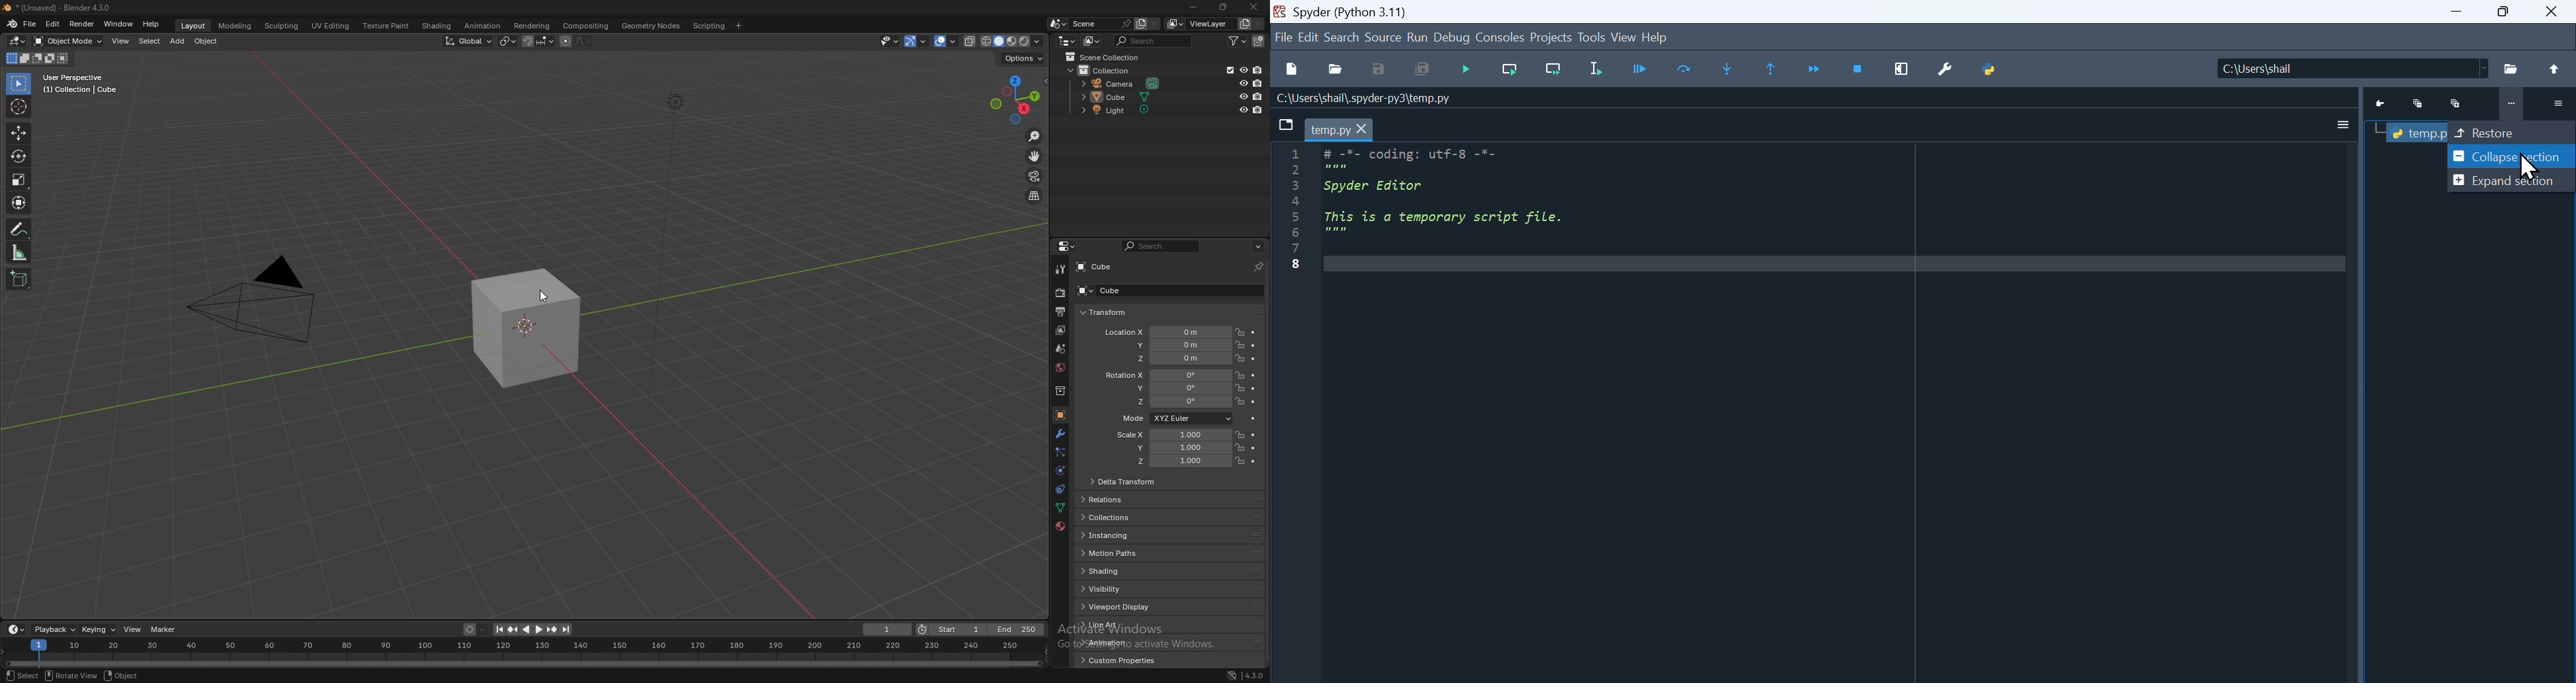 The image size is (2576, 700). I want to click on filter, so click(1237, 41).